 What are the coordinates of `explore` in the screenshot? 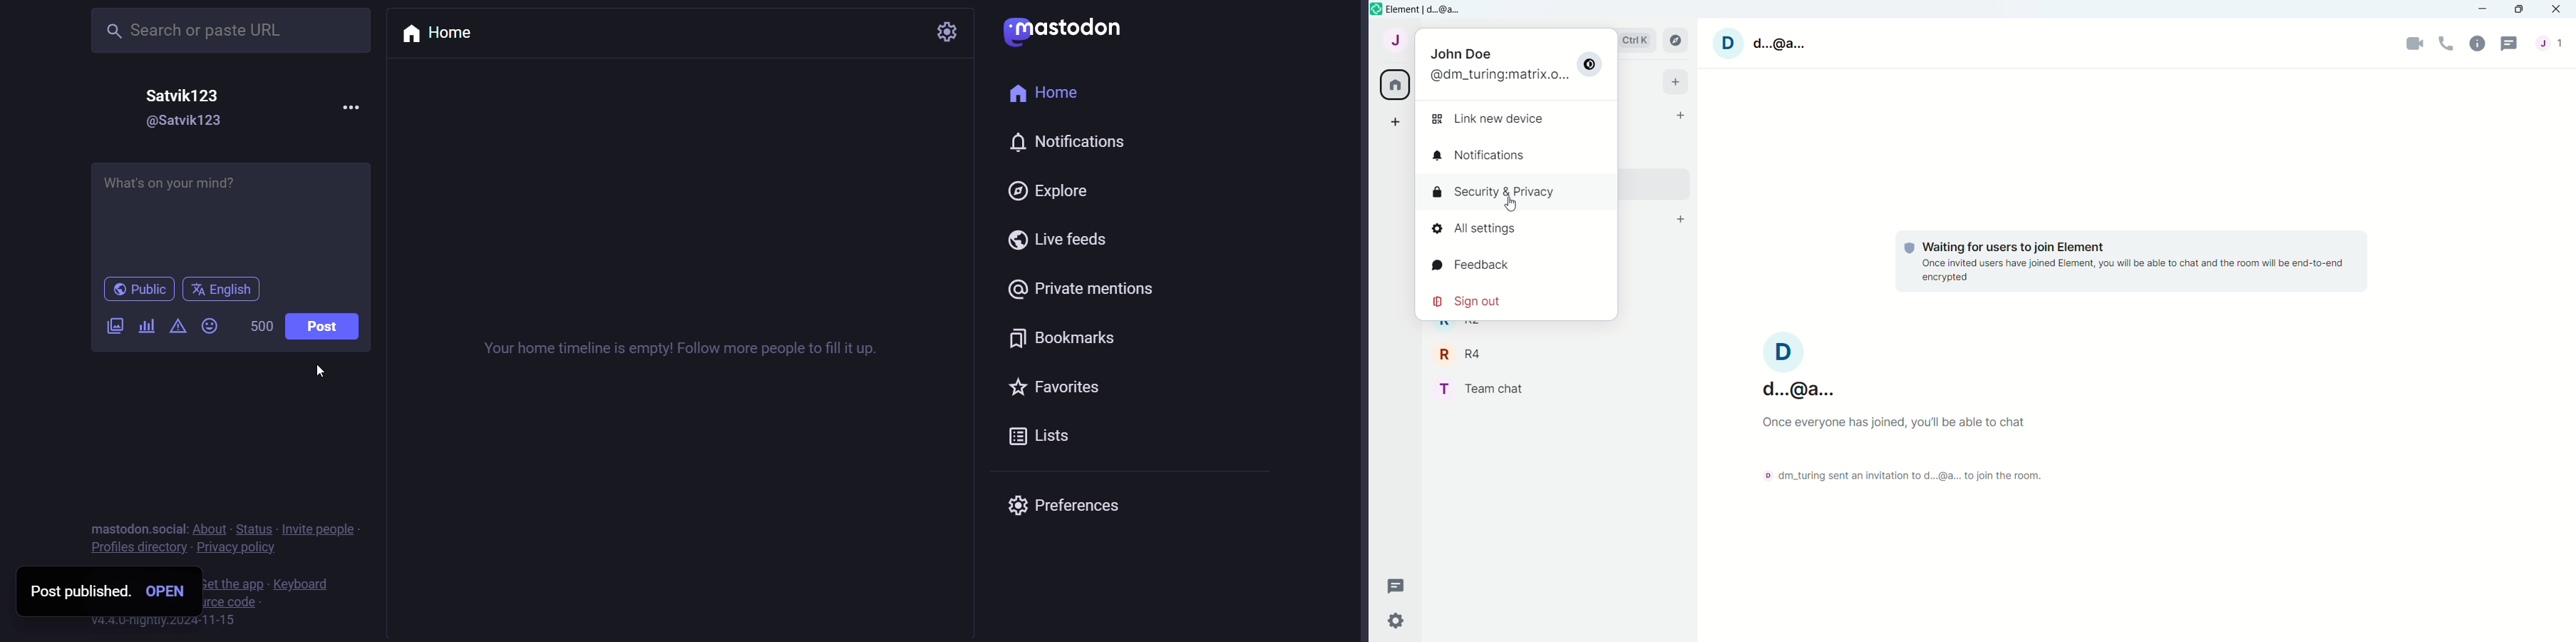 It's located at (1676, 40).